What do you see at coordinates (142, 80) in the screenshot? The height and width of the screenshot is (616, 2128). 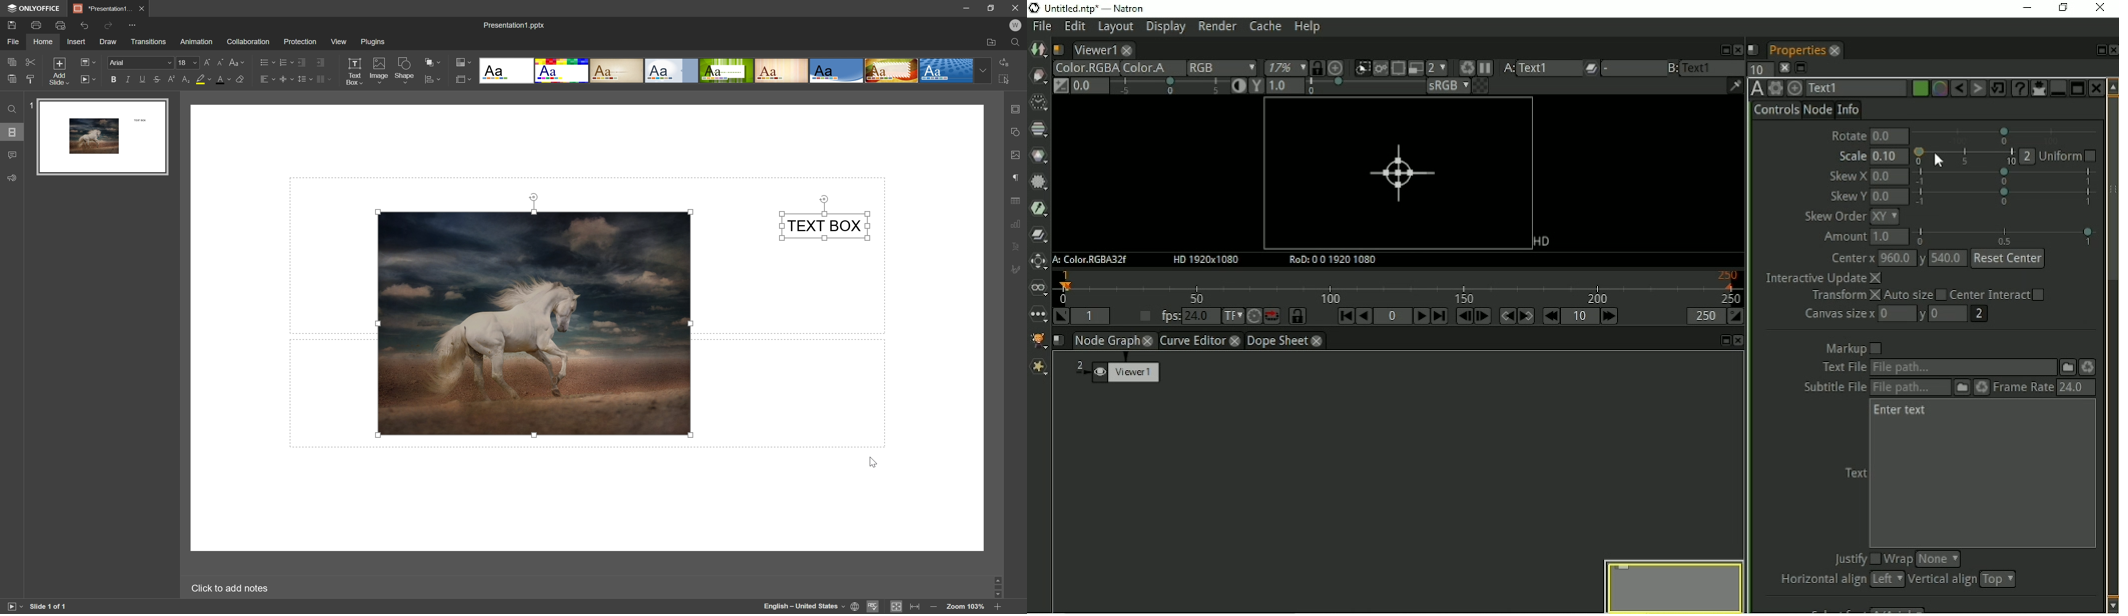 I see `underline` at bounding box center [142, 80].